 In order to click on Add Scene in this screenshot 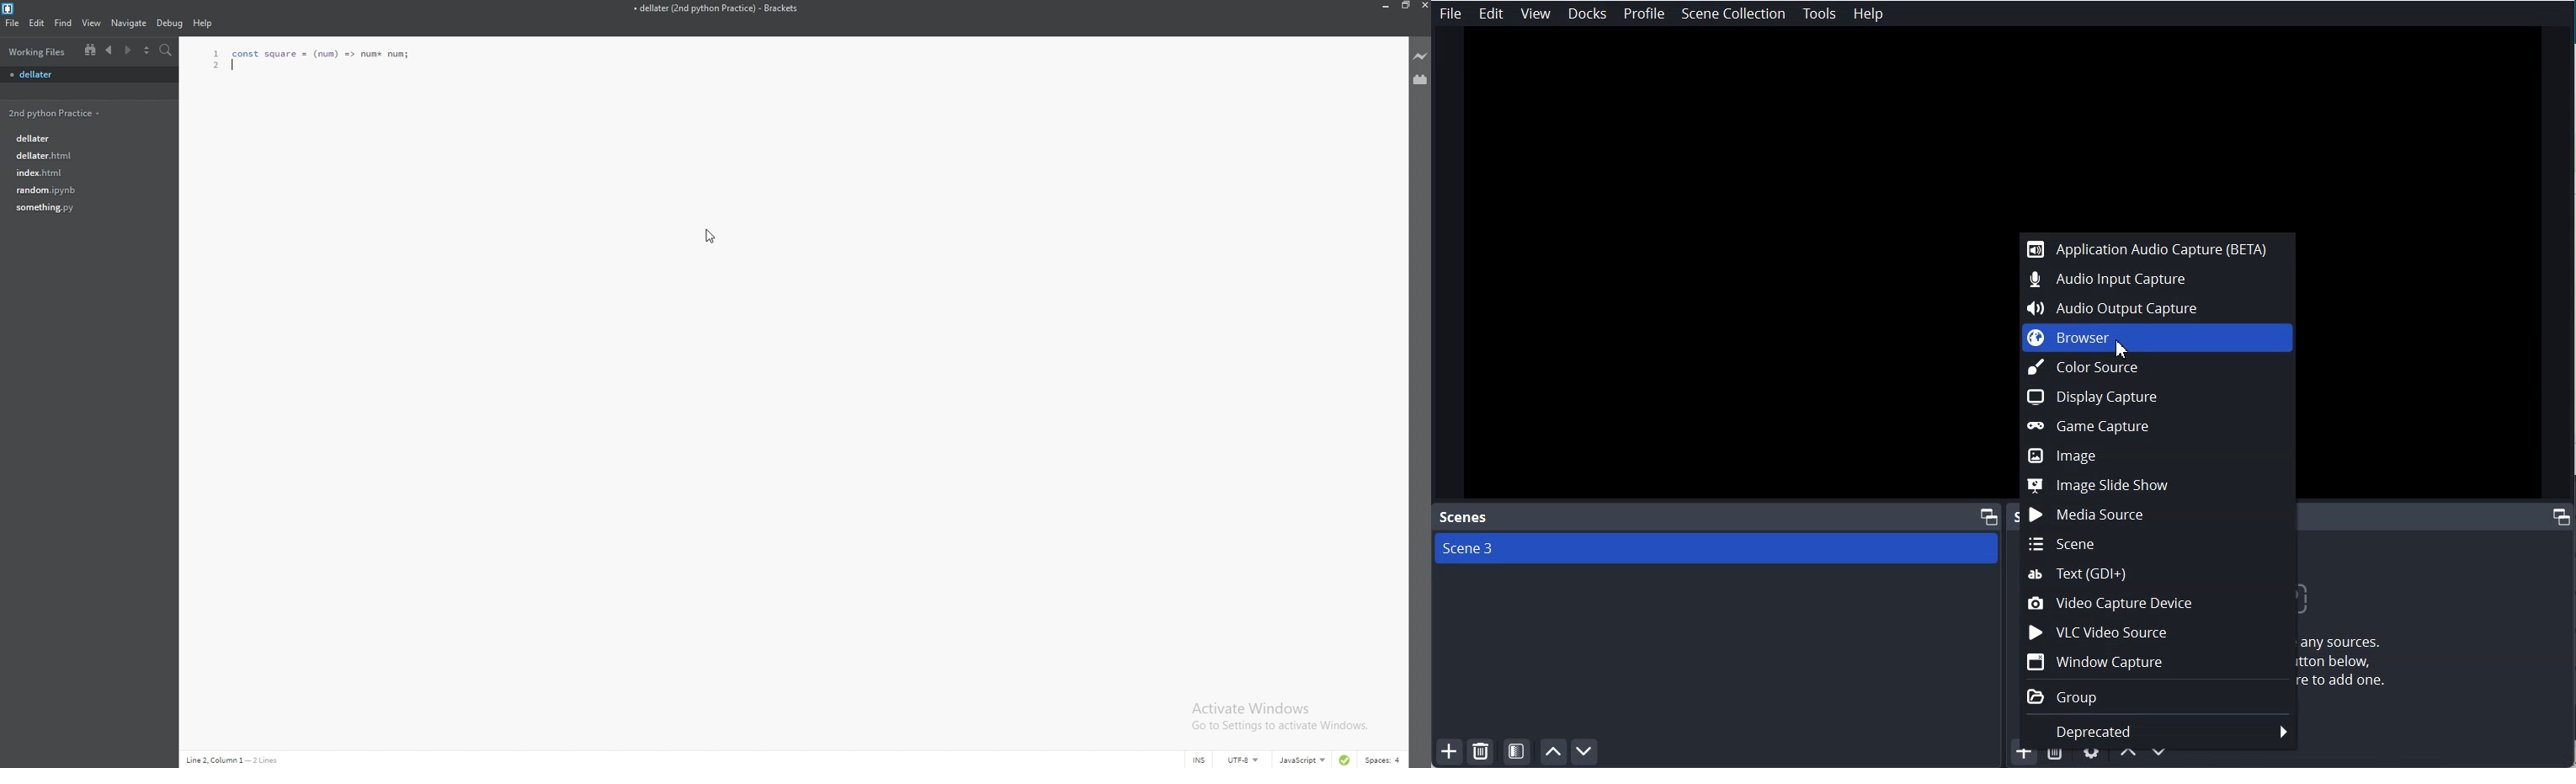, I will do `click(1446, 753)`.